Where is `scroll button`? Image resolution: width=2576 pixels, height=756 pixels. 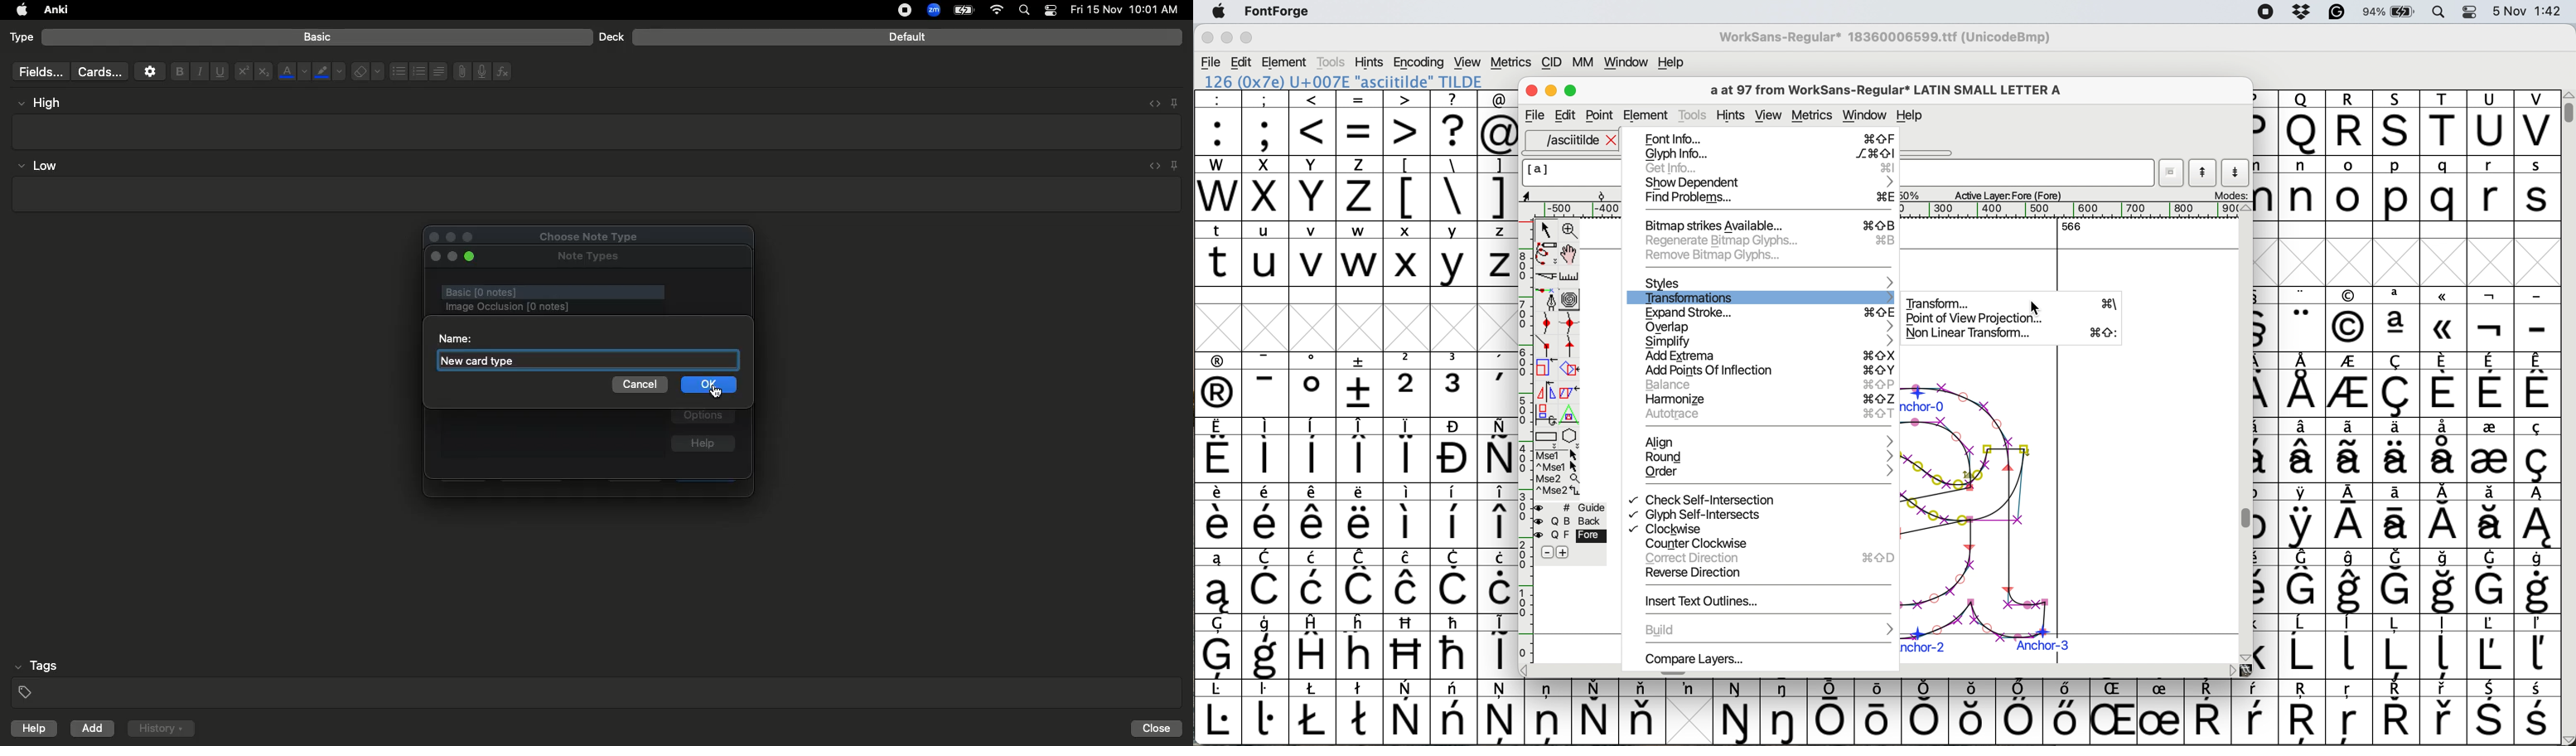
scroll button is located at coordinates (2246, 208).